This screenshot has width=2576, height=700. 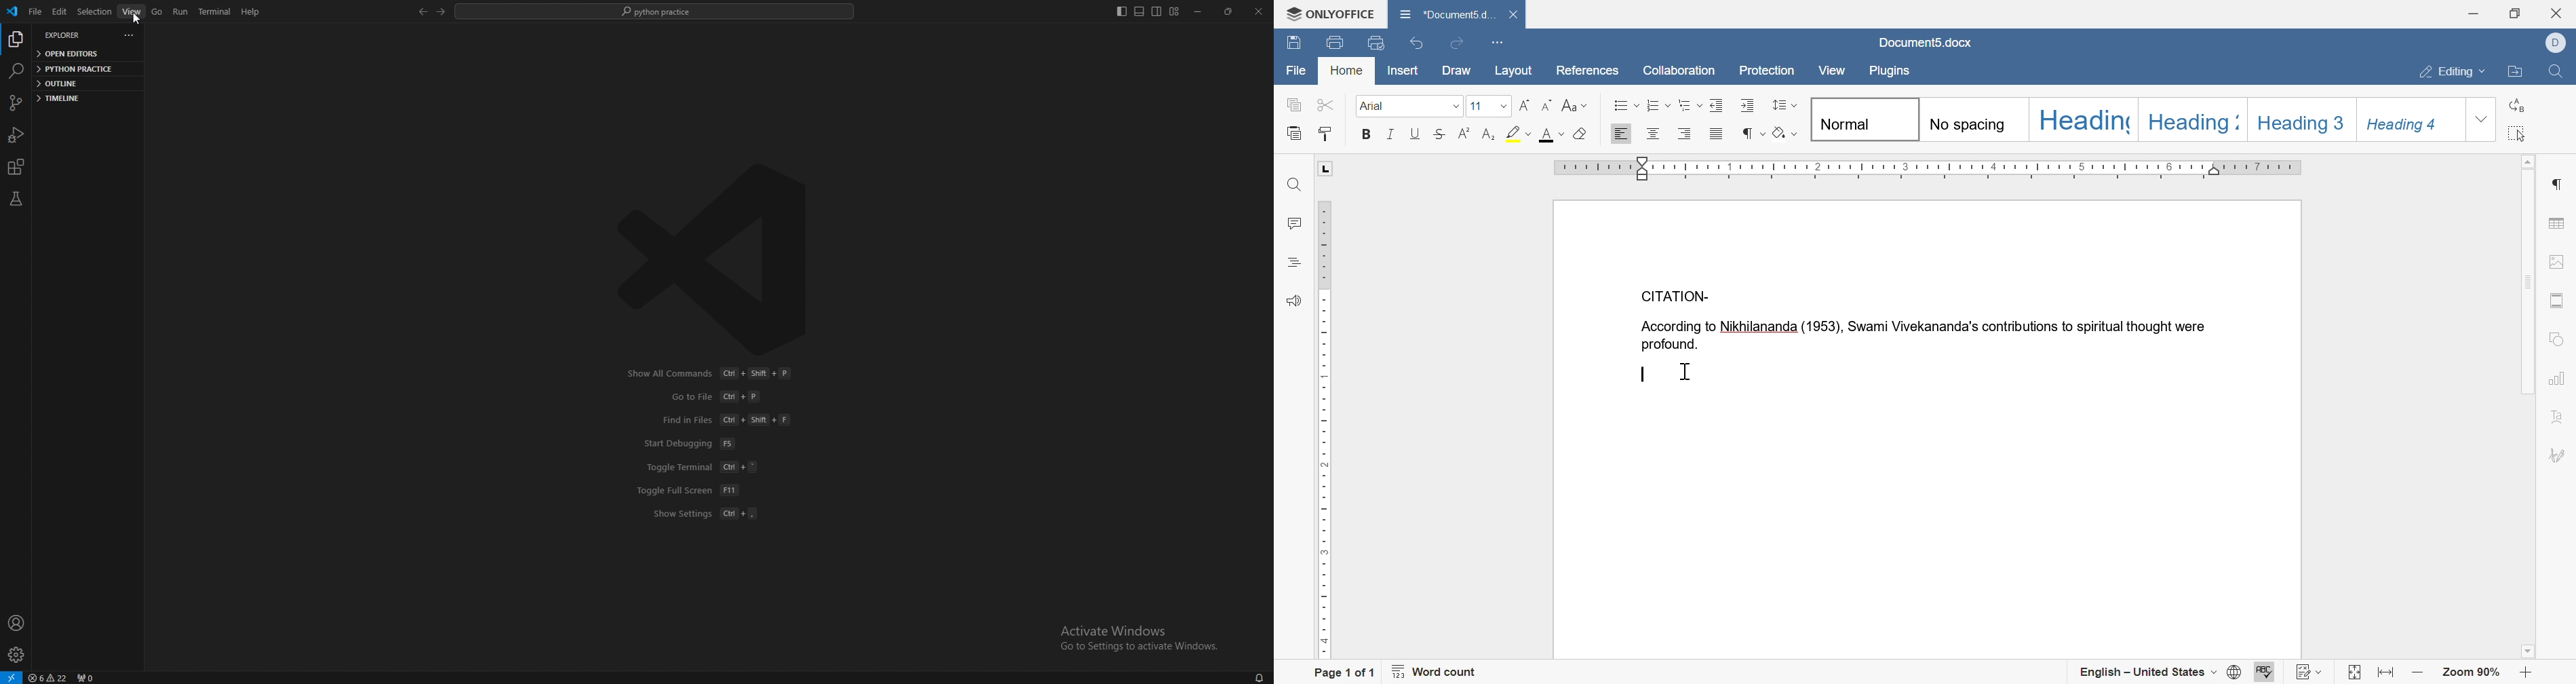 I want to click on search, so click(x=17, y=71).